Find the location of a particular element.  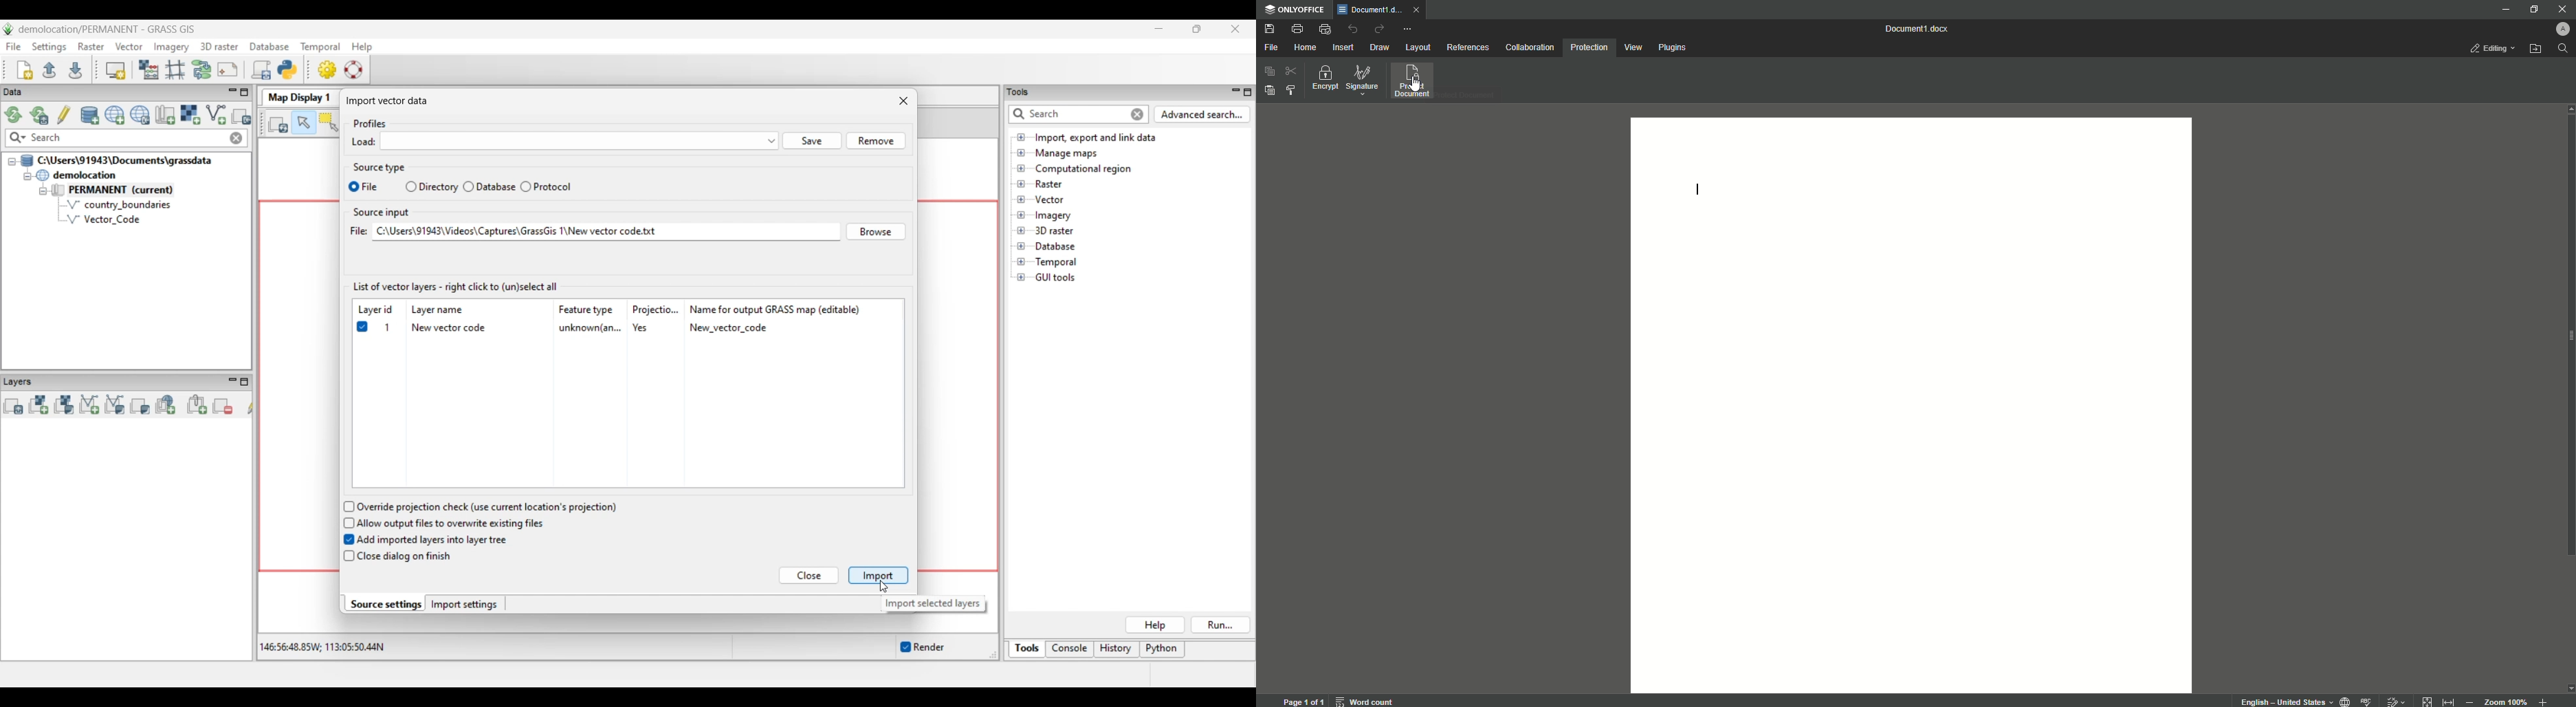

Print is located at coordinates (1297, 28).